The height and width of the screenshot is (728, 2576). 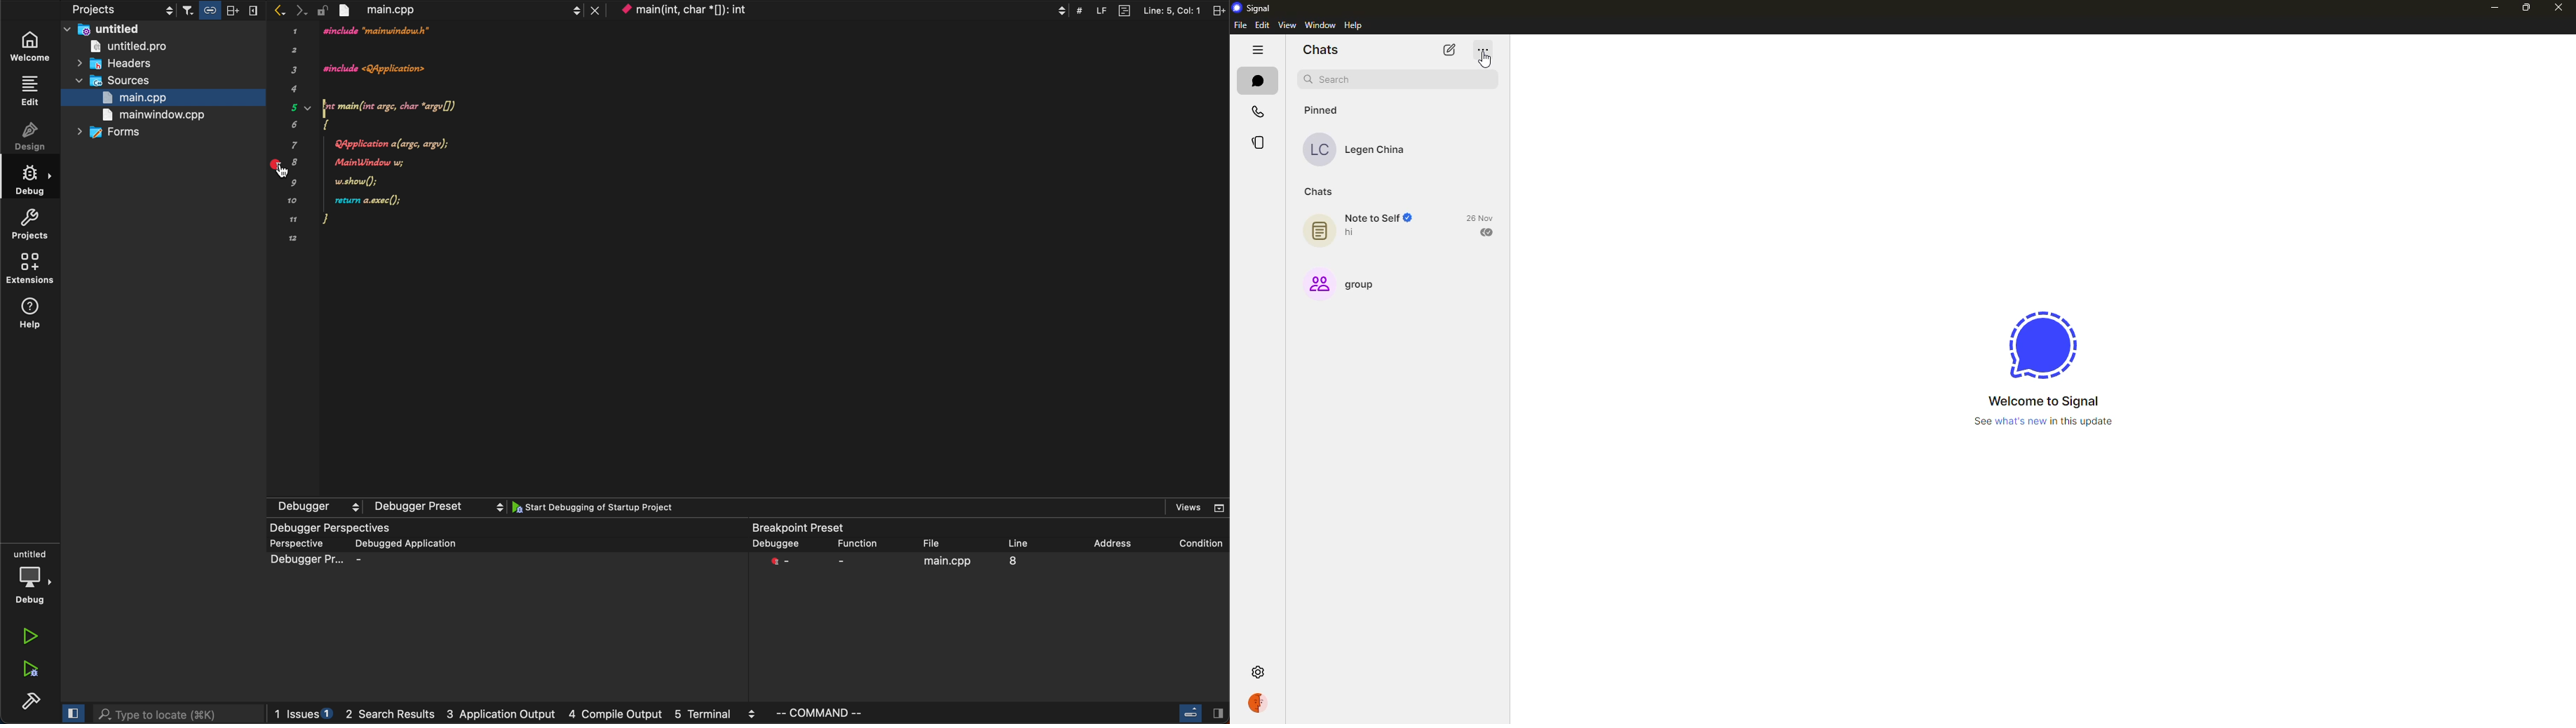 What do you see at coordinates (31, 579) in the screenshot?
I see `debug` at bounding box center [31, 579].